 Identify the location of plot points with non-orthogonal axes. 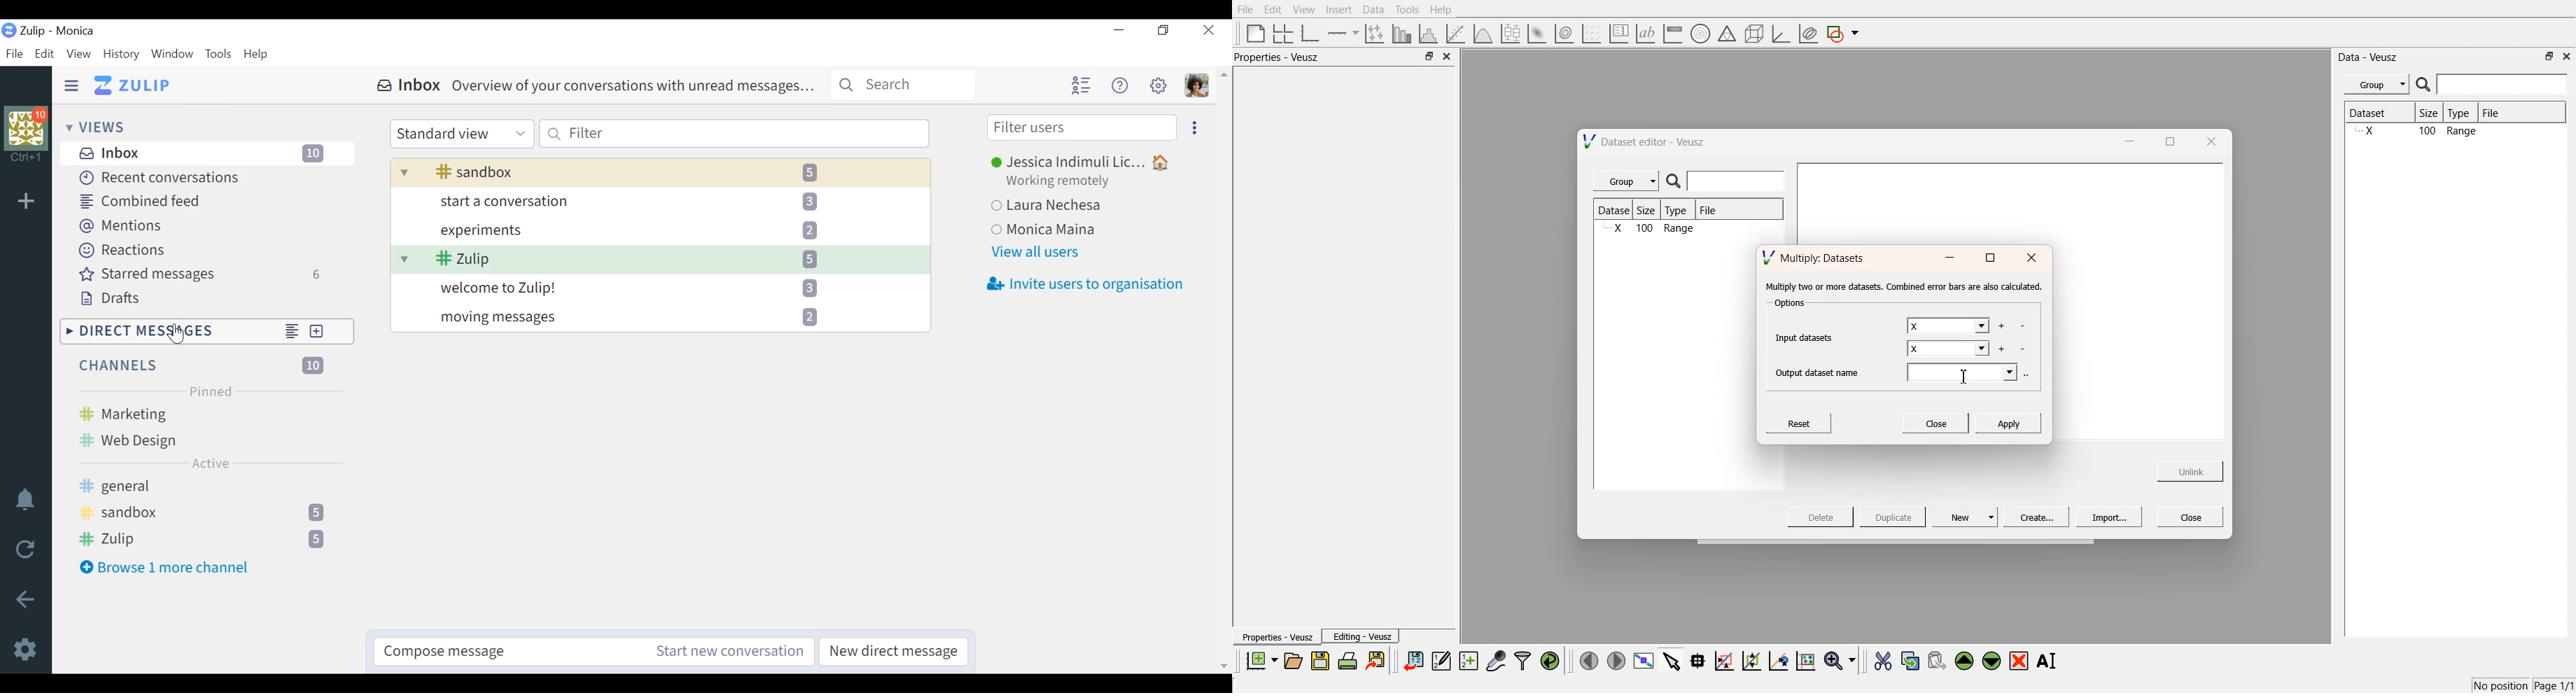
(1373, 33).